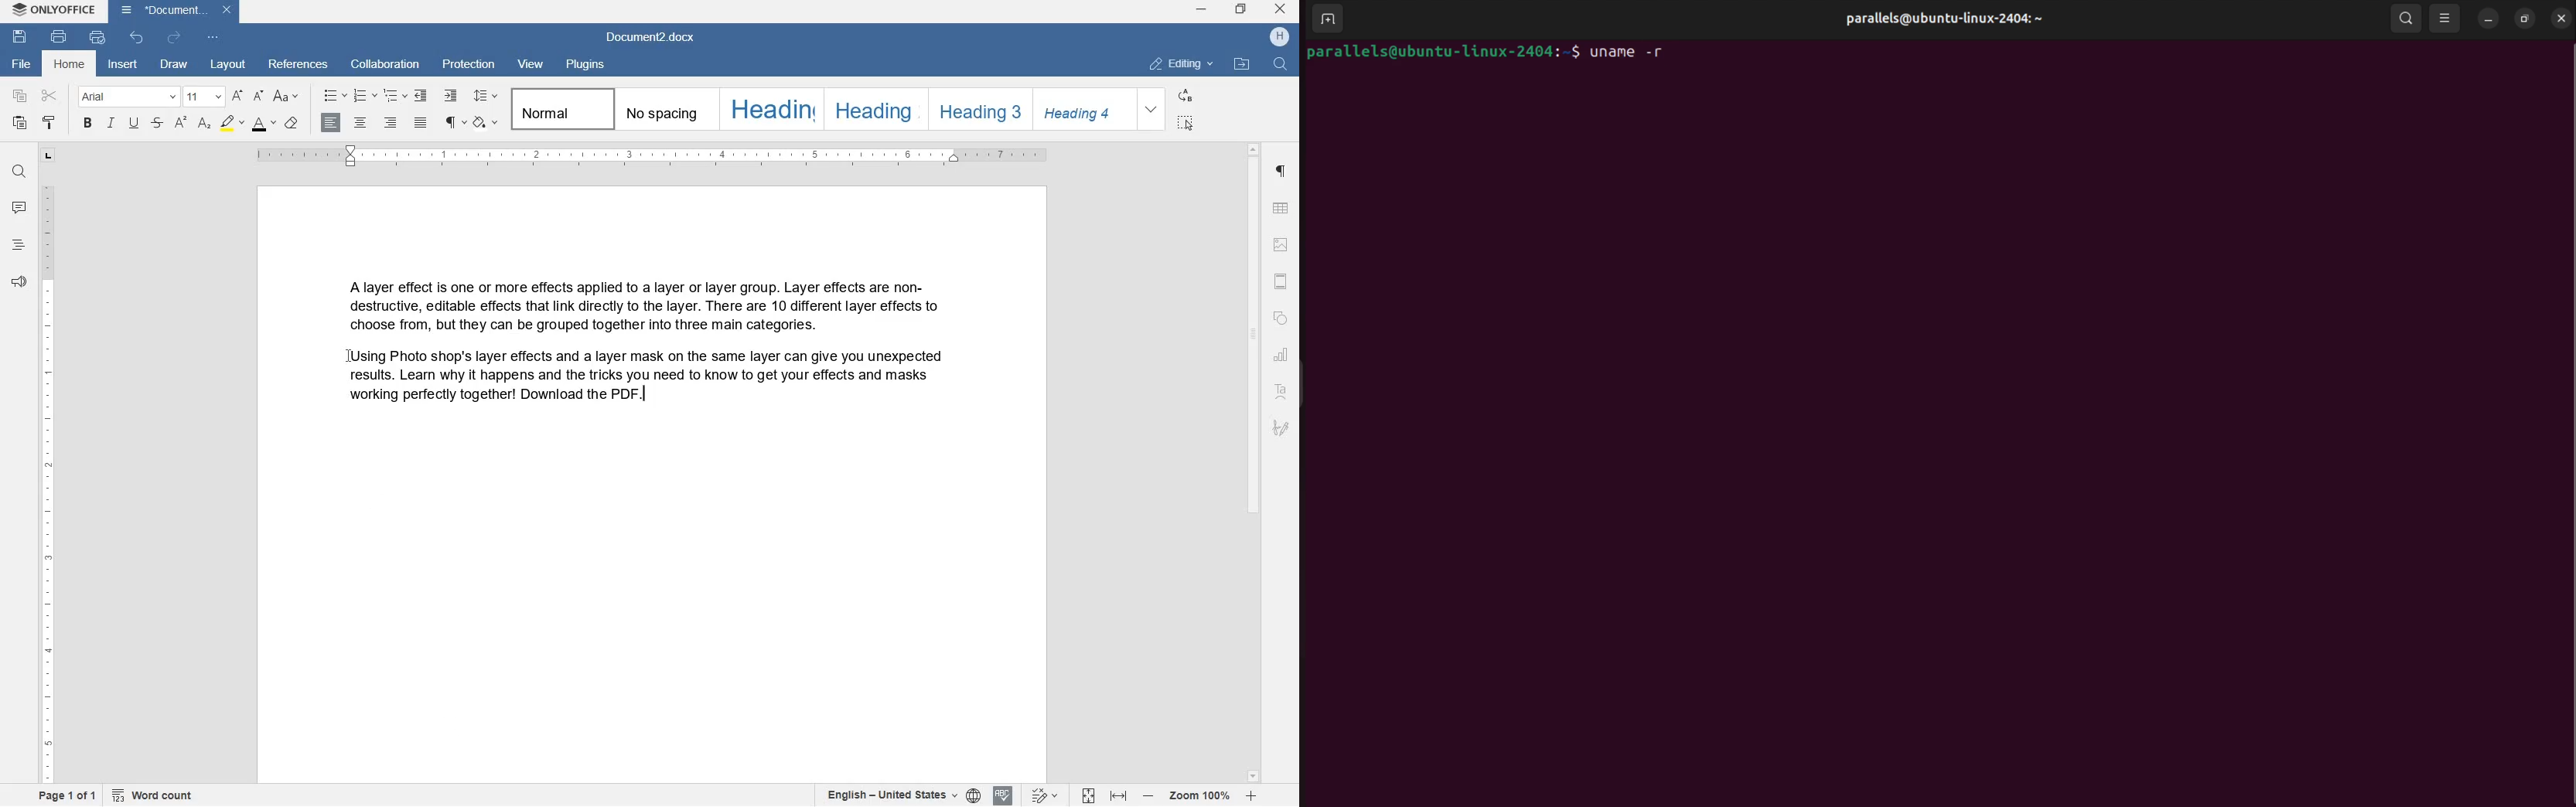 The height and width of the screenshot is (812, 2576). Describe the element at coordinates (386, 64) in the screenshot. I see `COLLABORATION` at that location.